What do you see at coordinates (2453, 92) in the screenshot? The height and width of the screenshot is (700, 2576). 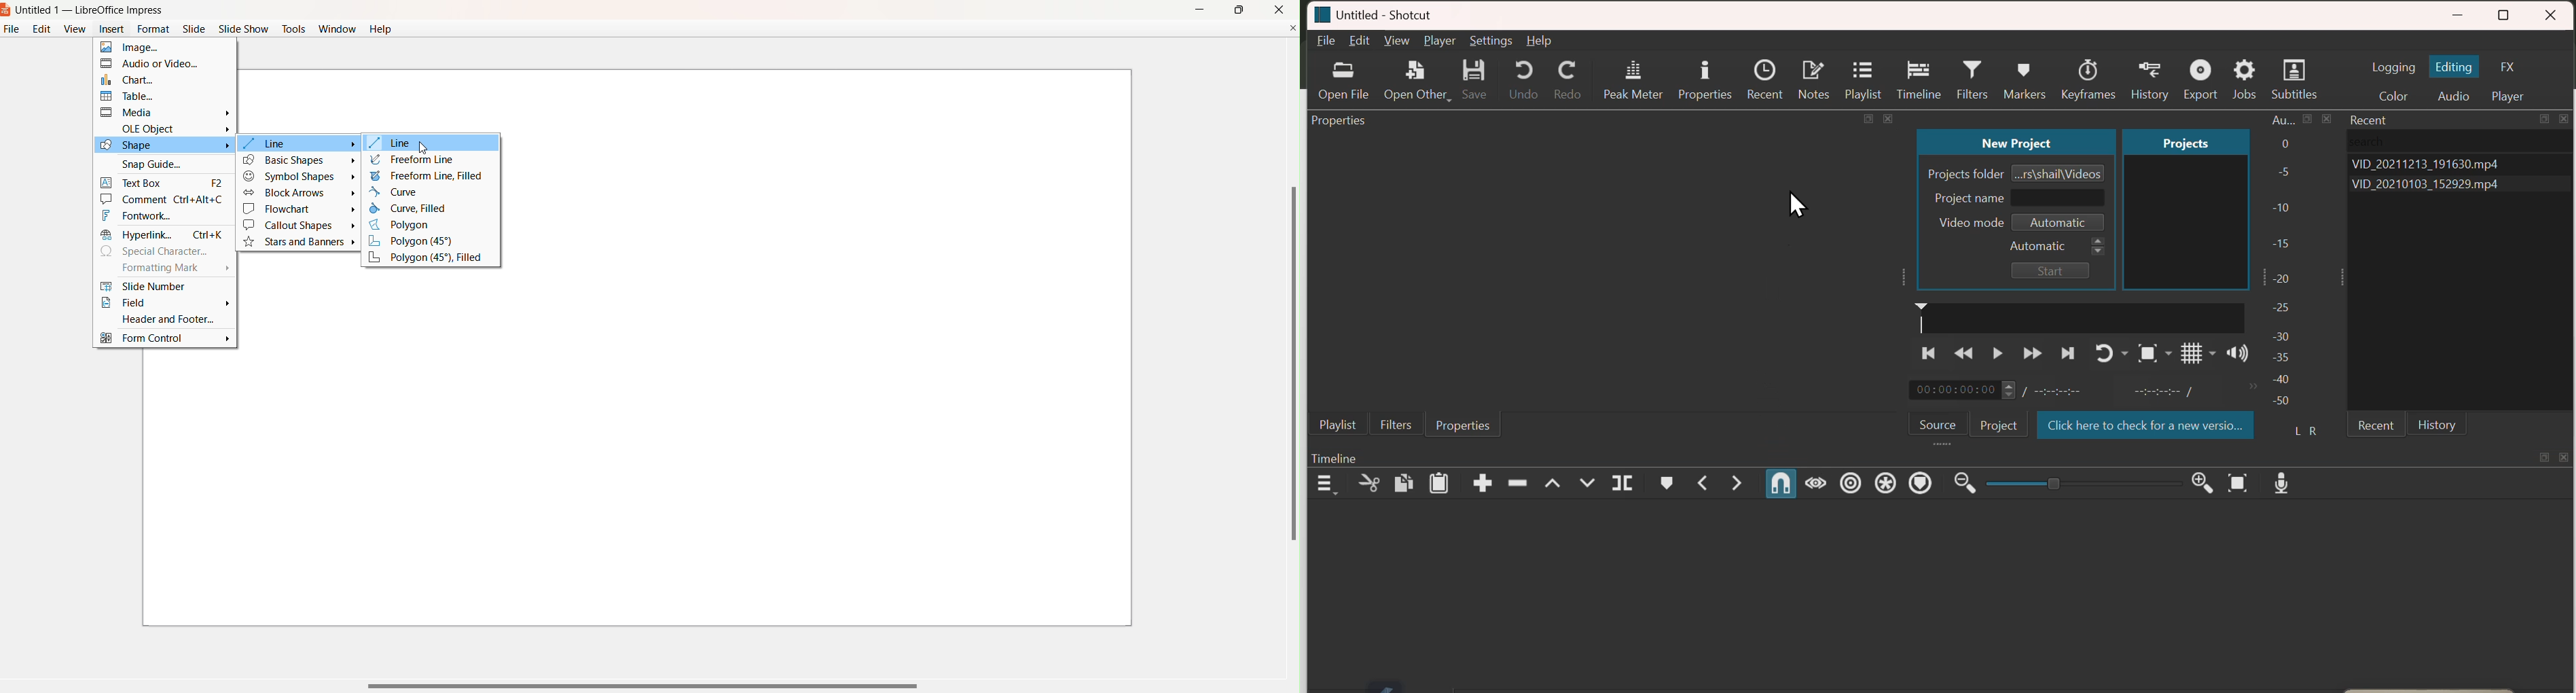 I see `Audio` at bounding box center [2453, 92].